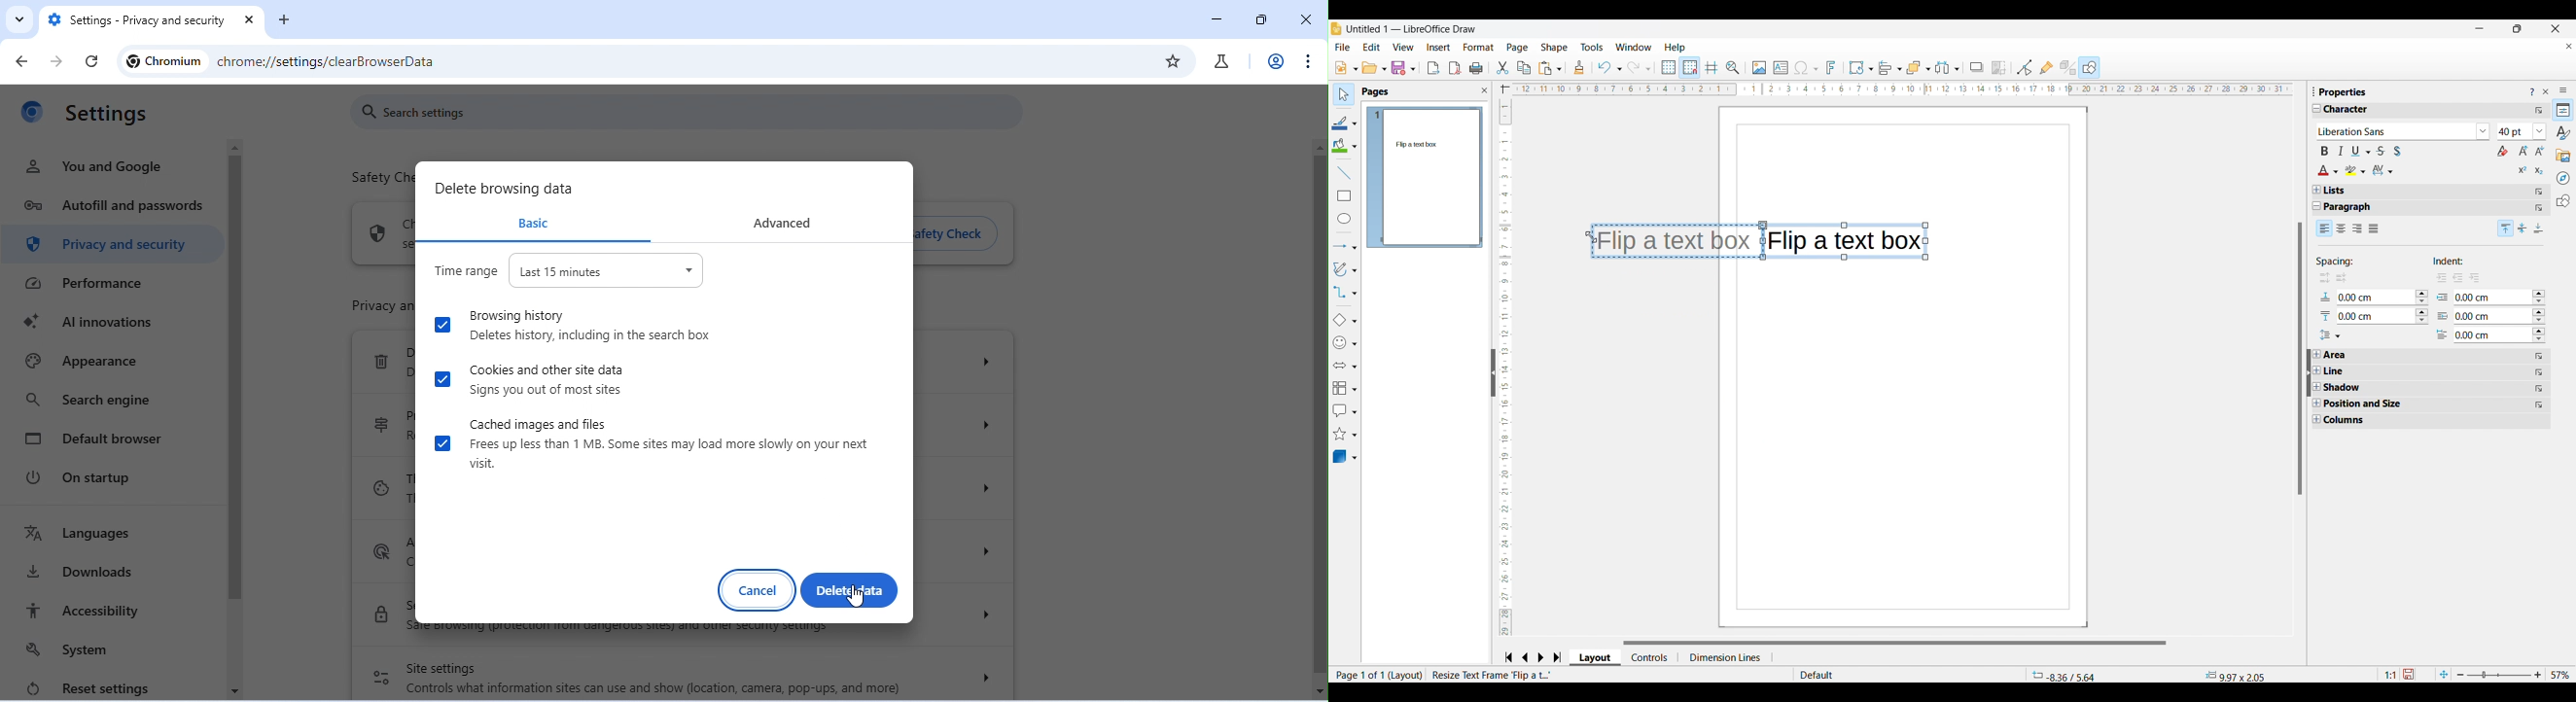 This screenshot has height=728, width=2576. Describe the element at coordinates (2563, 110) in the screenshot. I see `Properties, current sidebar highlighted` at that location.